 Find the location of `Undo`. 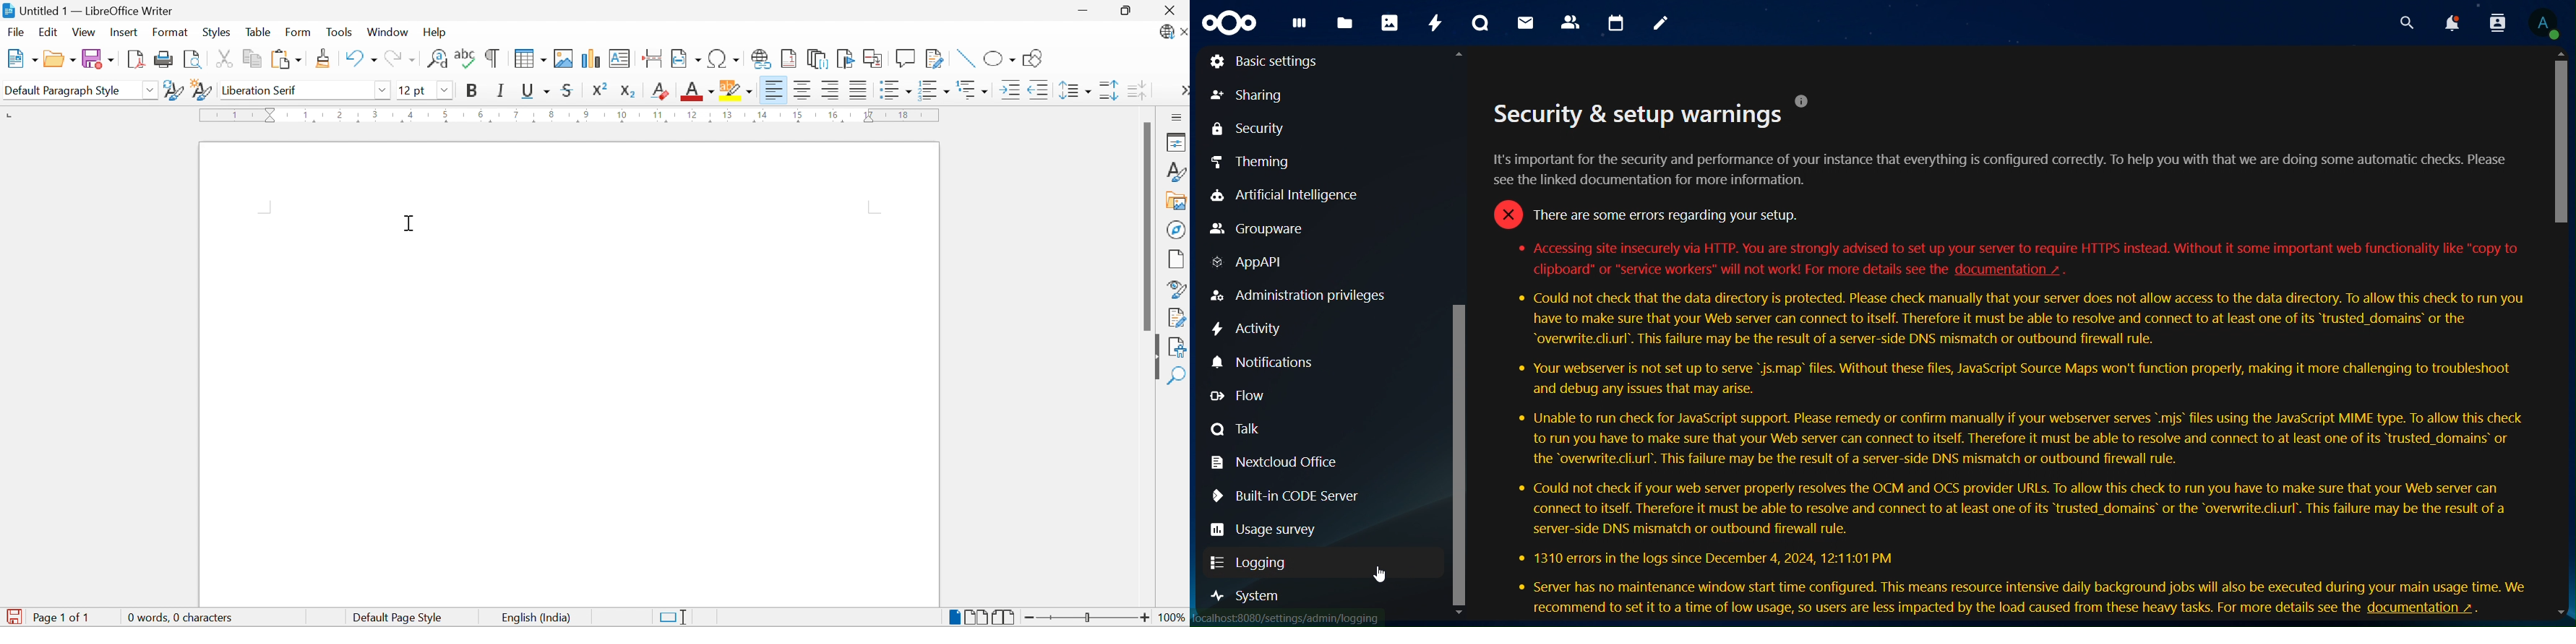

Undo is located at coordinates (359, 59).